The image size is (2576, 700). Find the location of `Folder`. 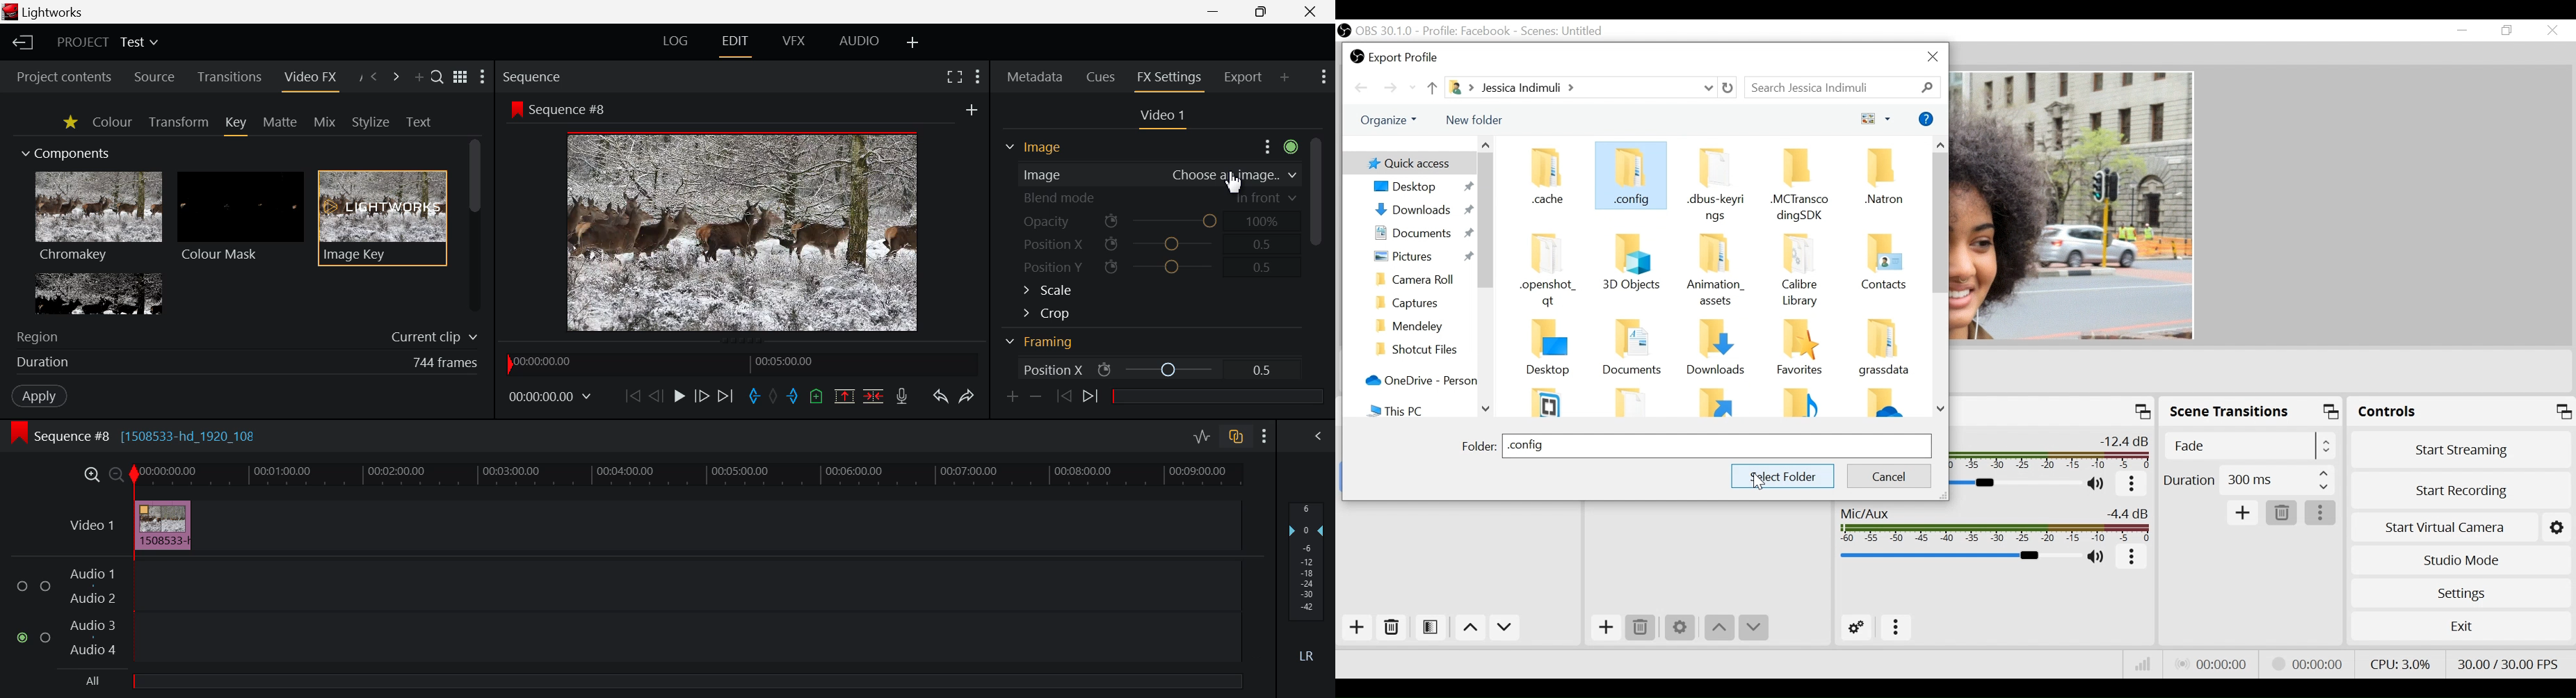

Folder is located at coordinates (1716, 270).